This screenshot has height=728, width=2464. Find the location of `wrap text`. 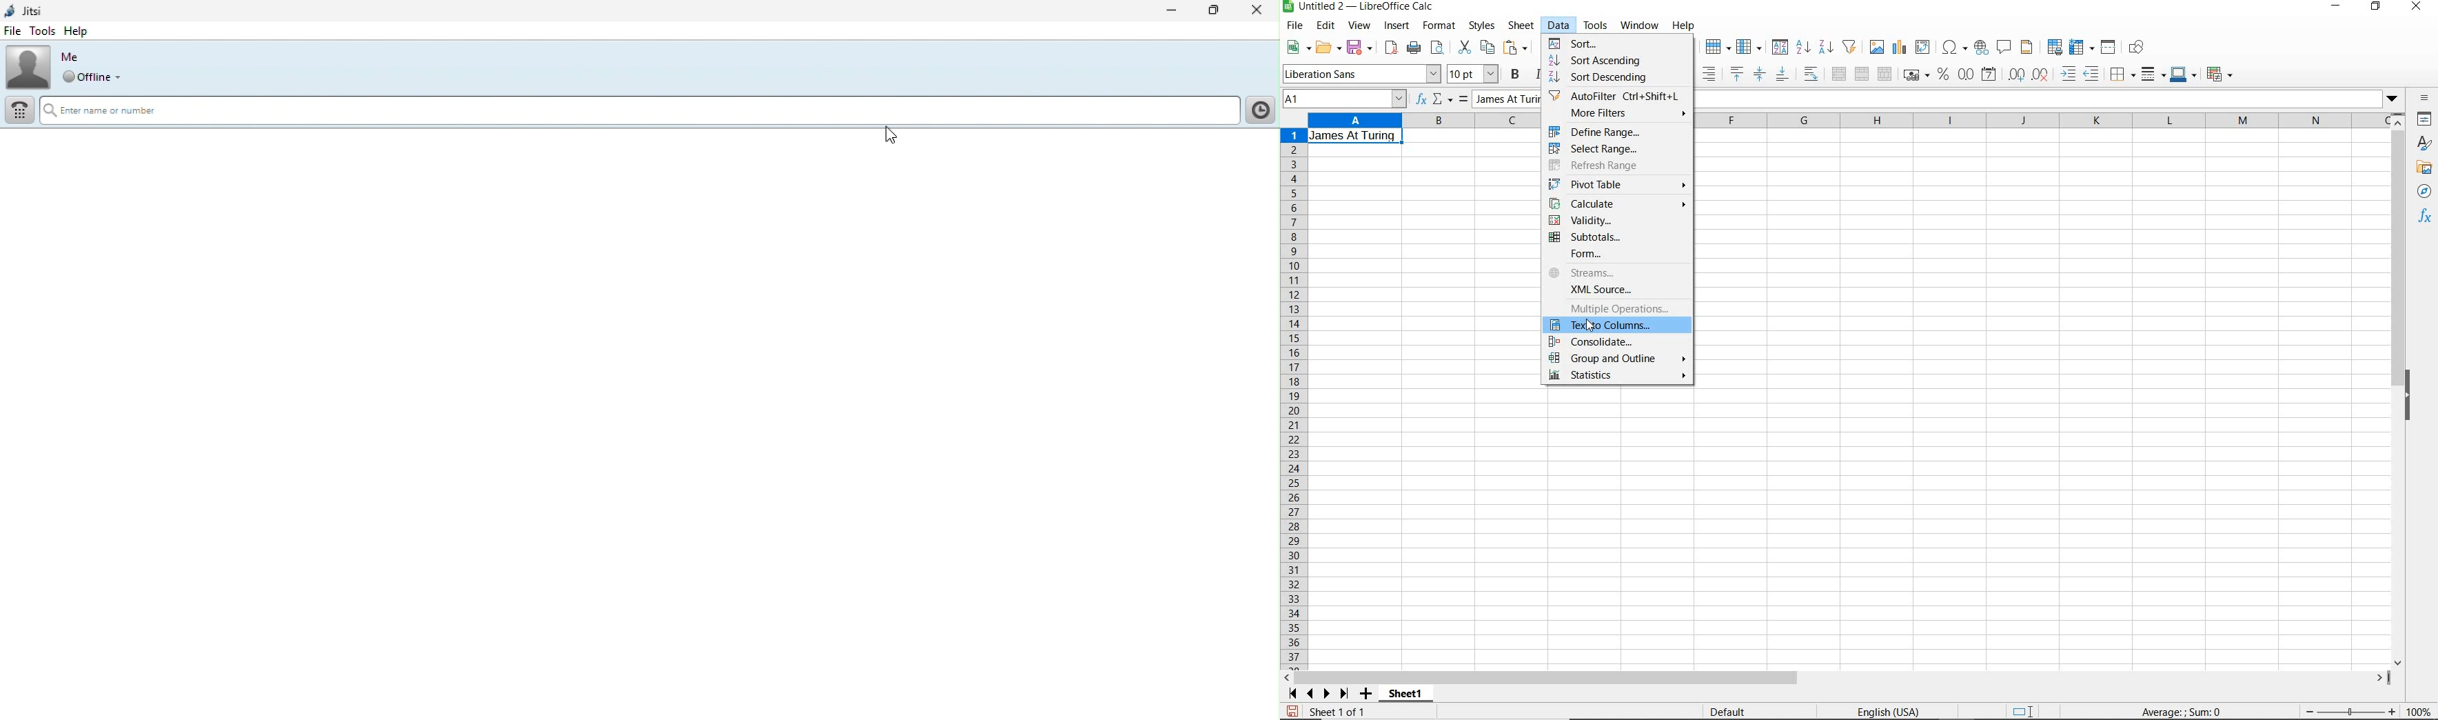

wrap text is located at coordinates (1811, 75).